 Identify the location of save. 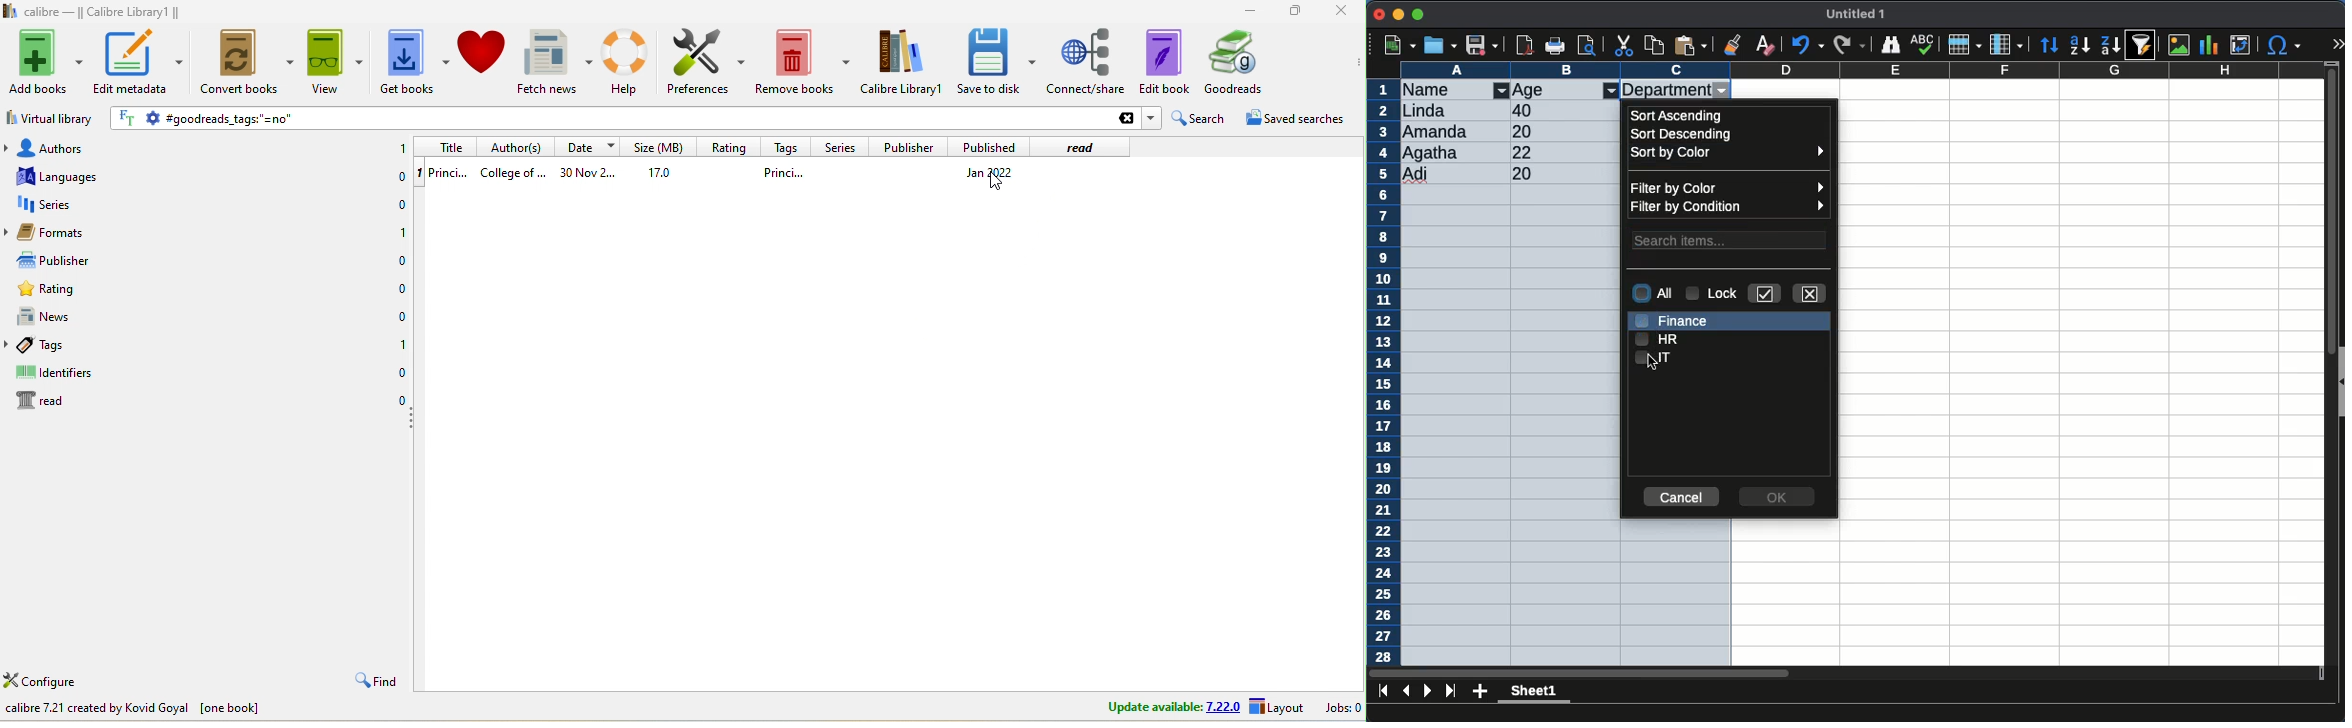
(1483, 45).